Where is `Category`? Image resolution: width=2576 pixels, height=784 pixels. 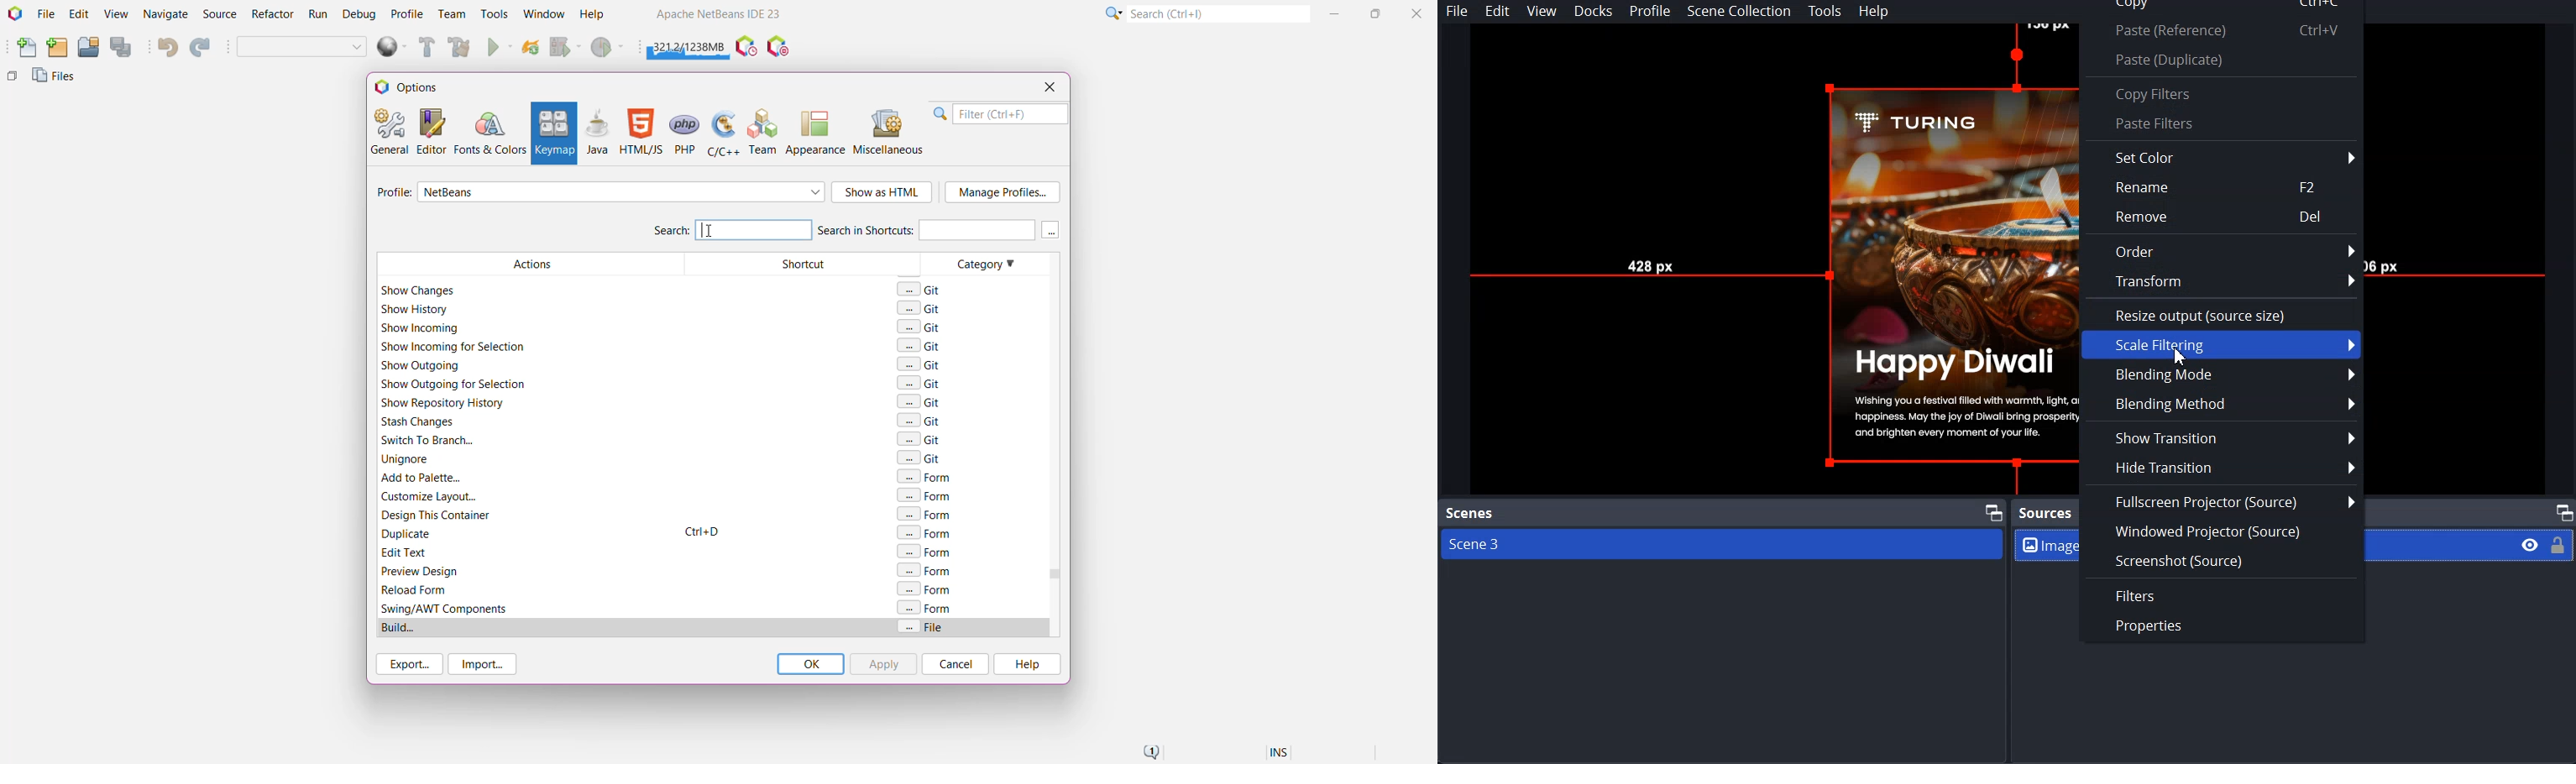
Category is located at coordinates (980, 446).